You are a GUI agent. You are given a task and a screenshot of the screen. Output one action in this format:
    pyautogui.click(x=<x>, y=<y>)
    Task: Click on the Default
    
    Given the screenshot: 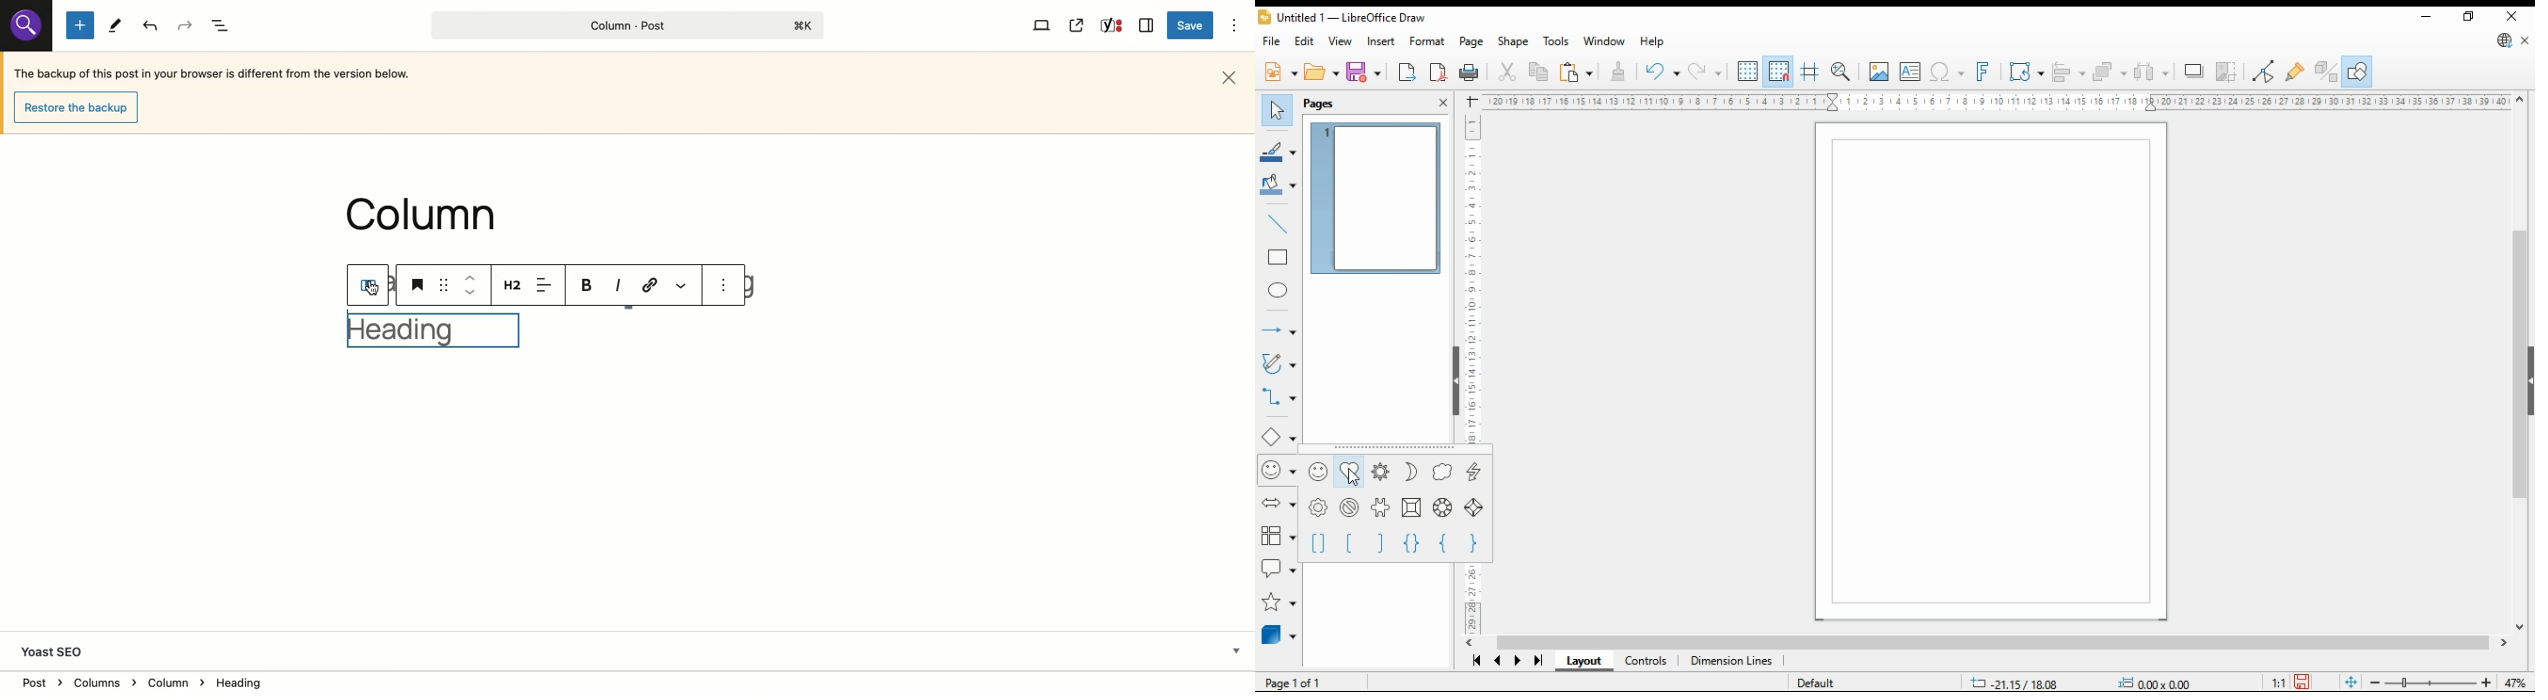 What is the action you would take?
    pyautogui.click(x=1818, y=678)
    